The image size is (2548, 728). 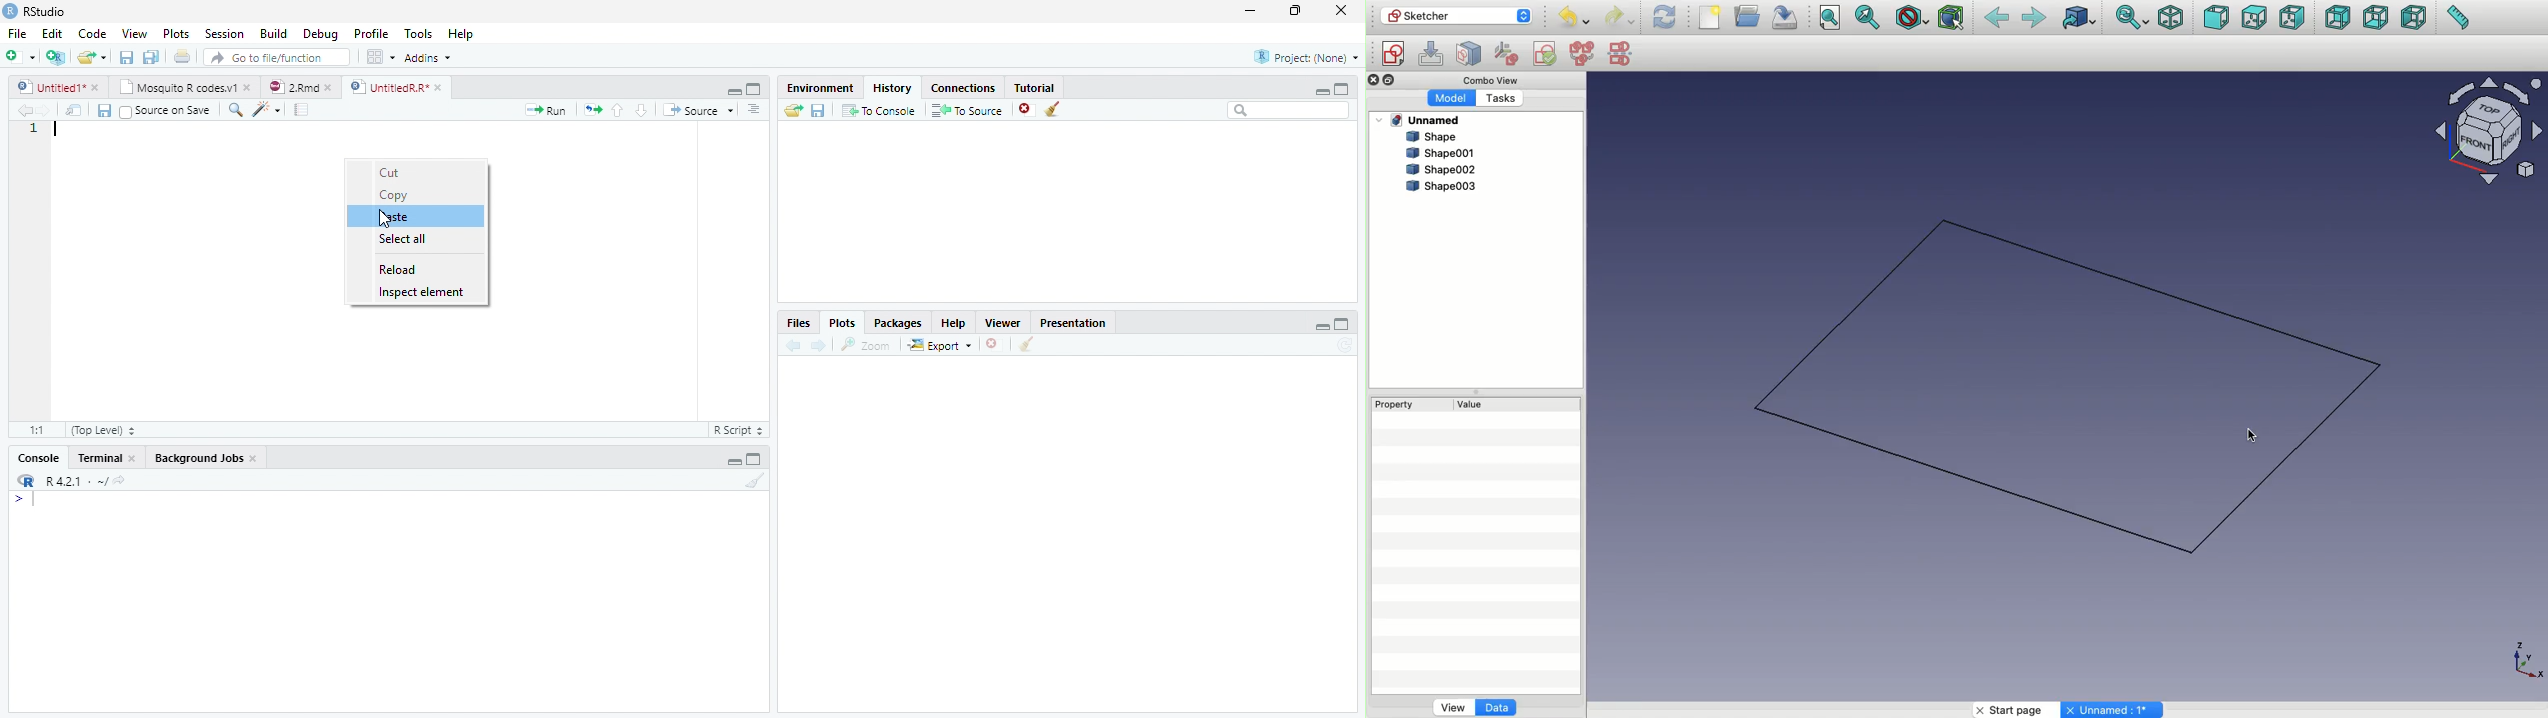 I want to click on Create a project, so click(x=57, y=59).